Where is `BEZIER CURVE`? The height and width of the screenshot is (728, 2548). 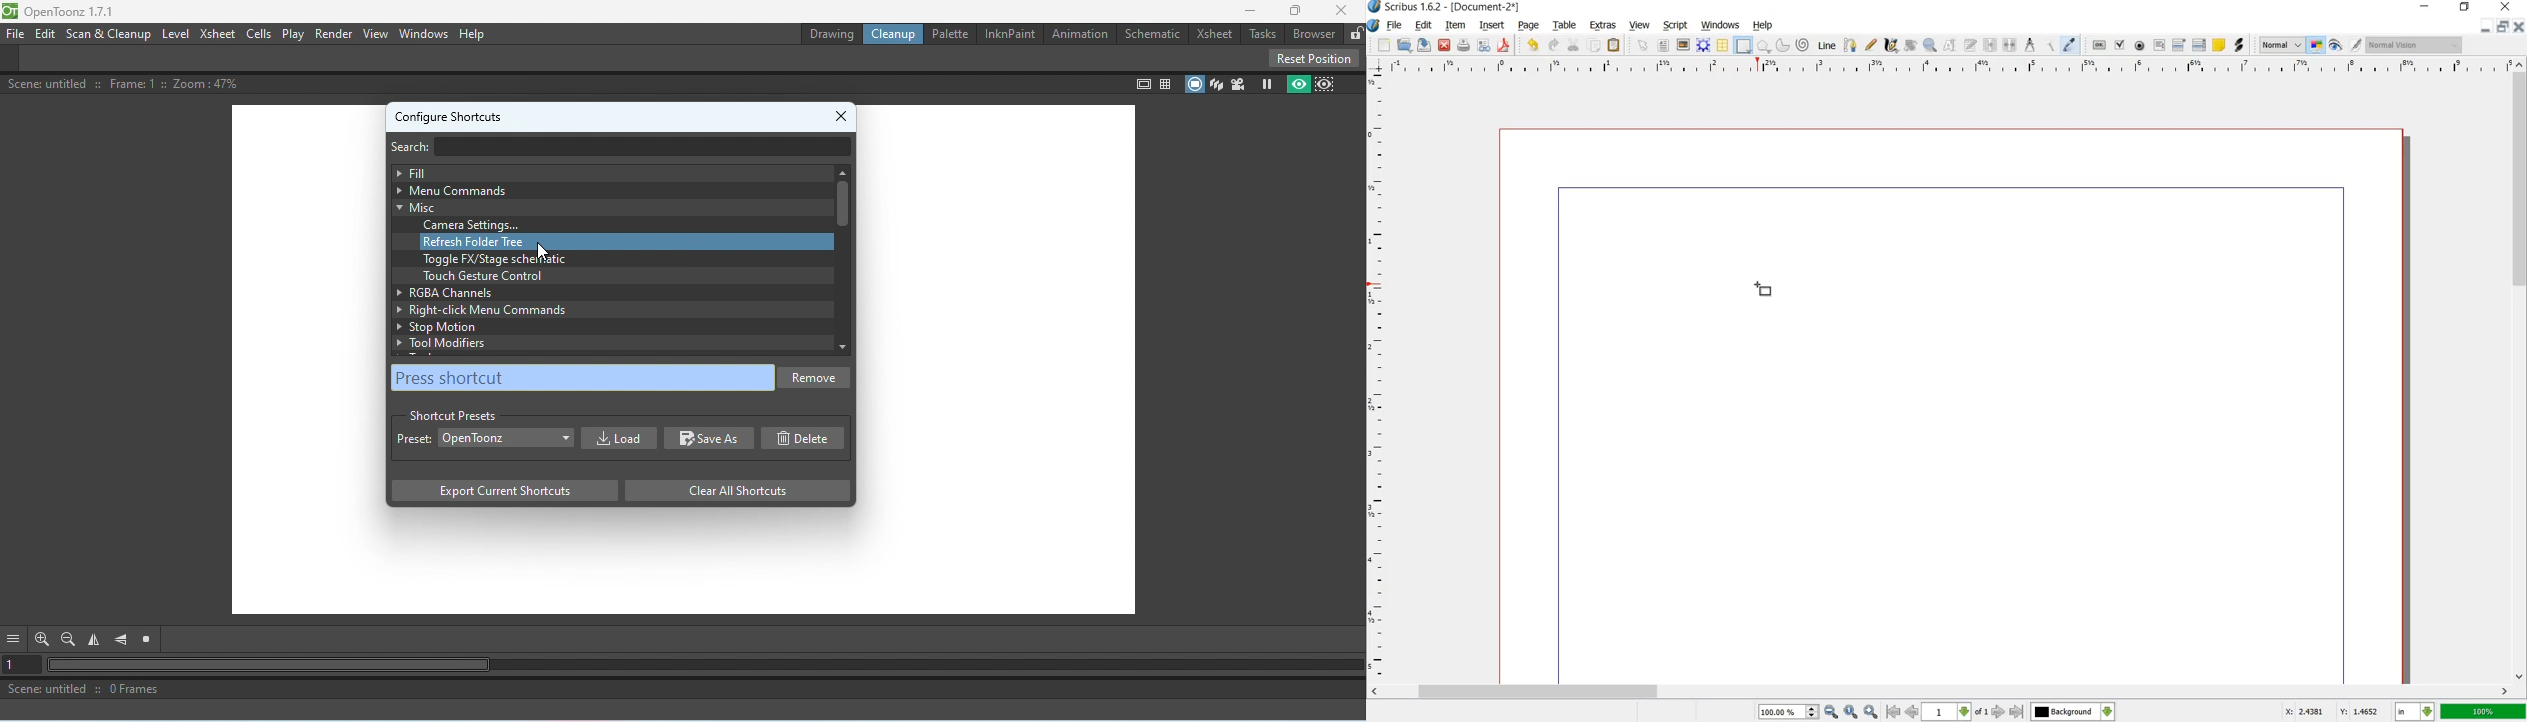
BEZIER CURVE is located at coordinates (1852, 46).